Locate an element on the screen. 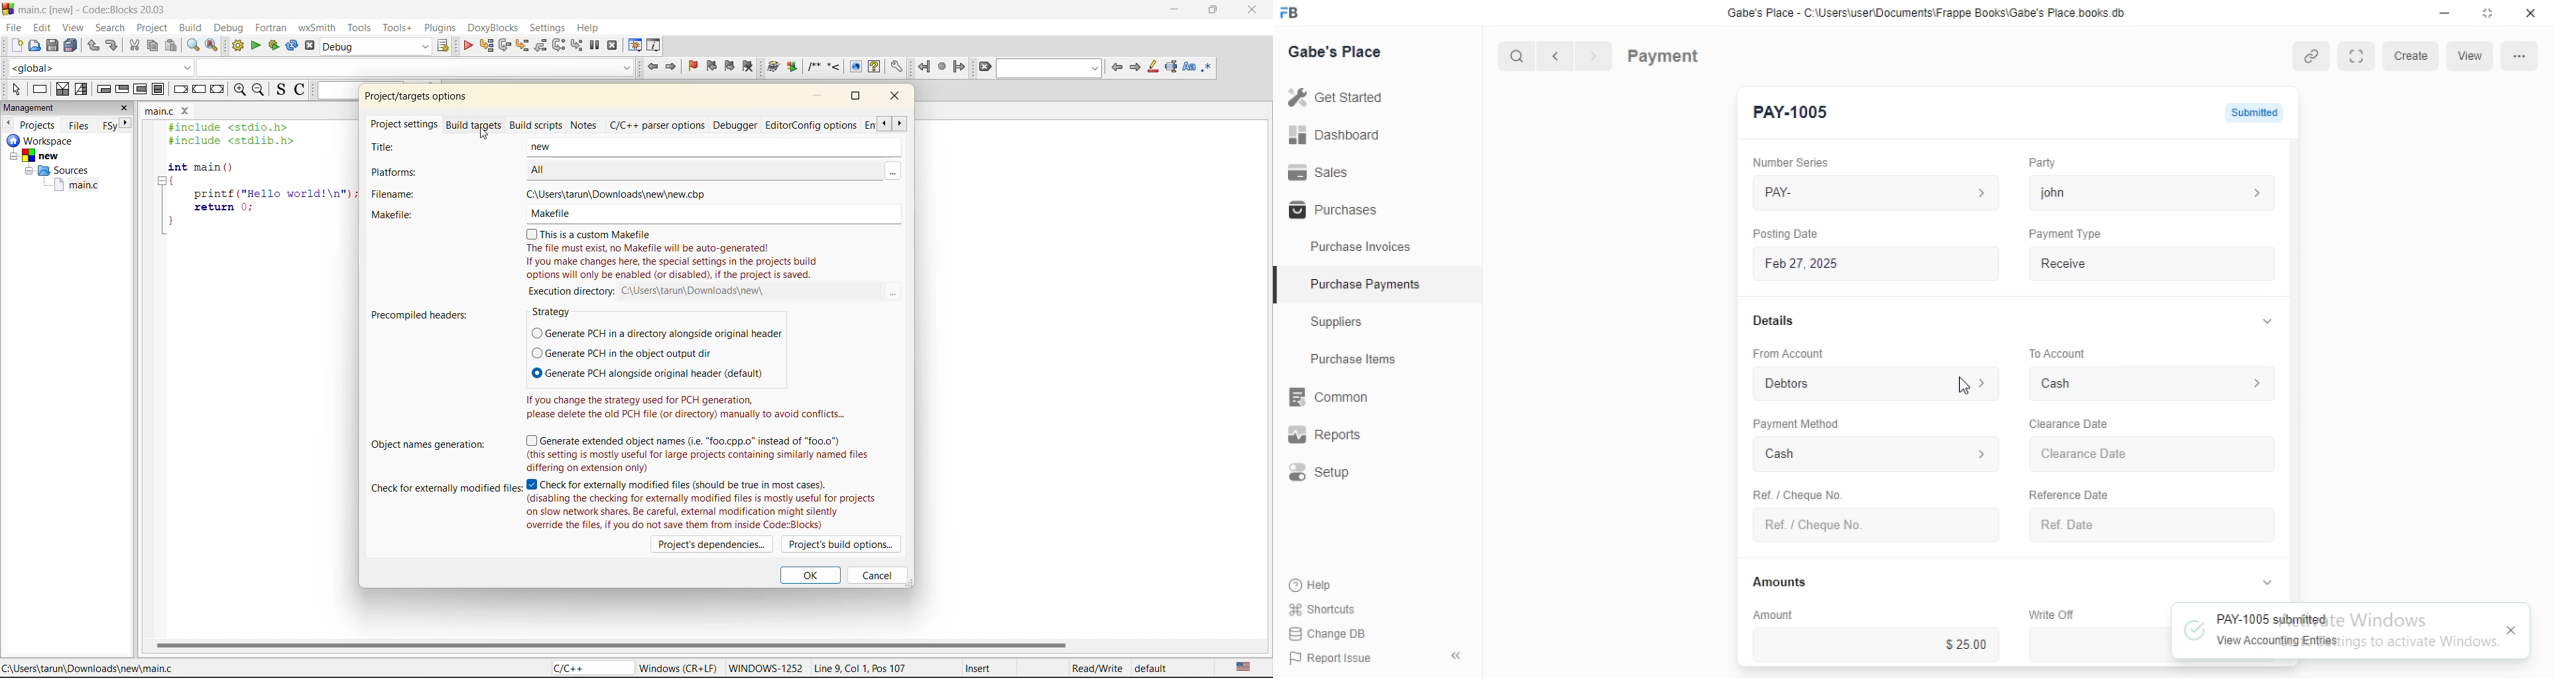  Reports. is located at coordinates (1332, 435).